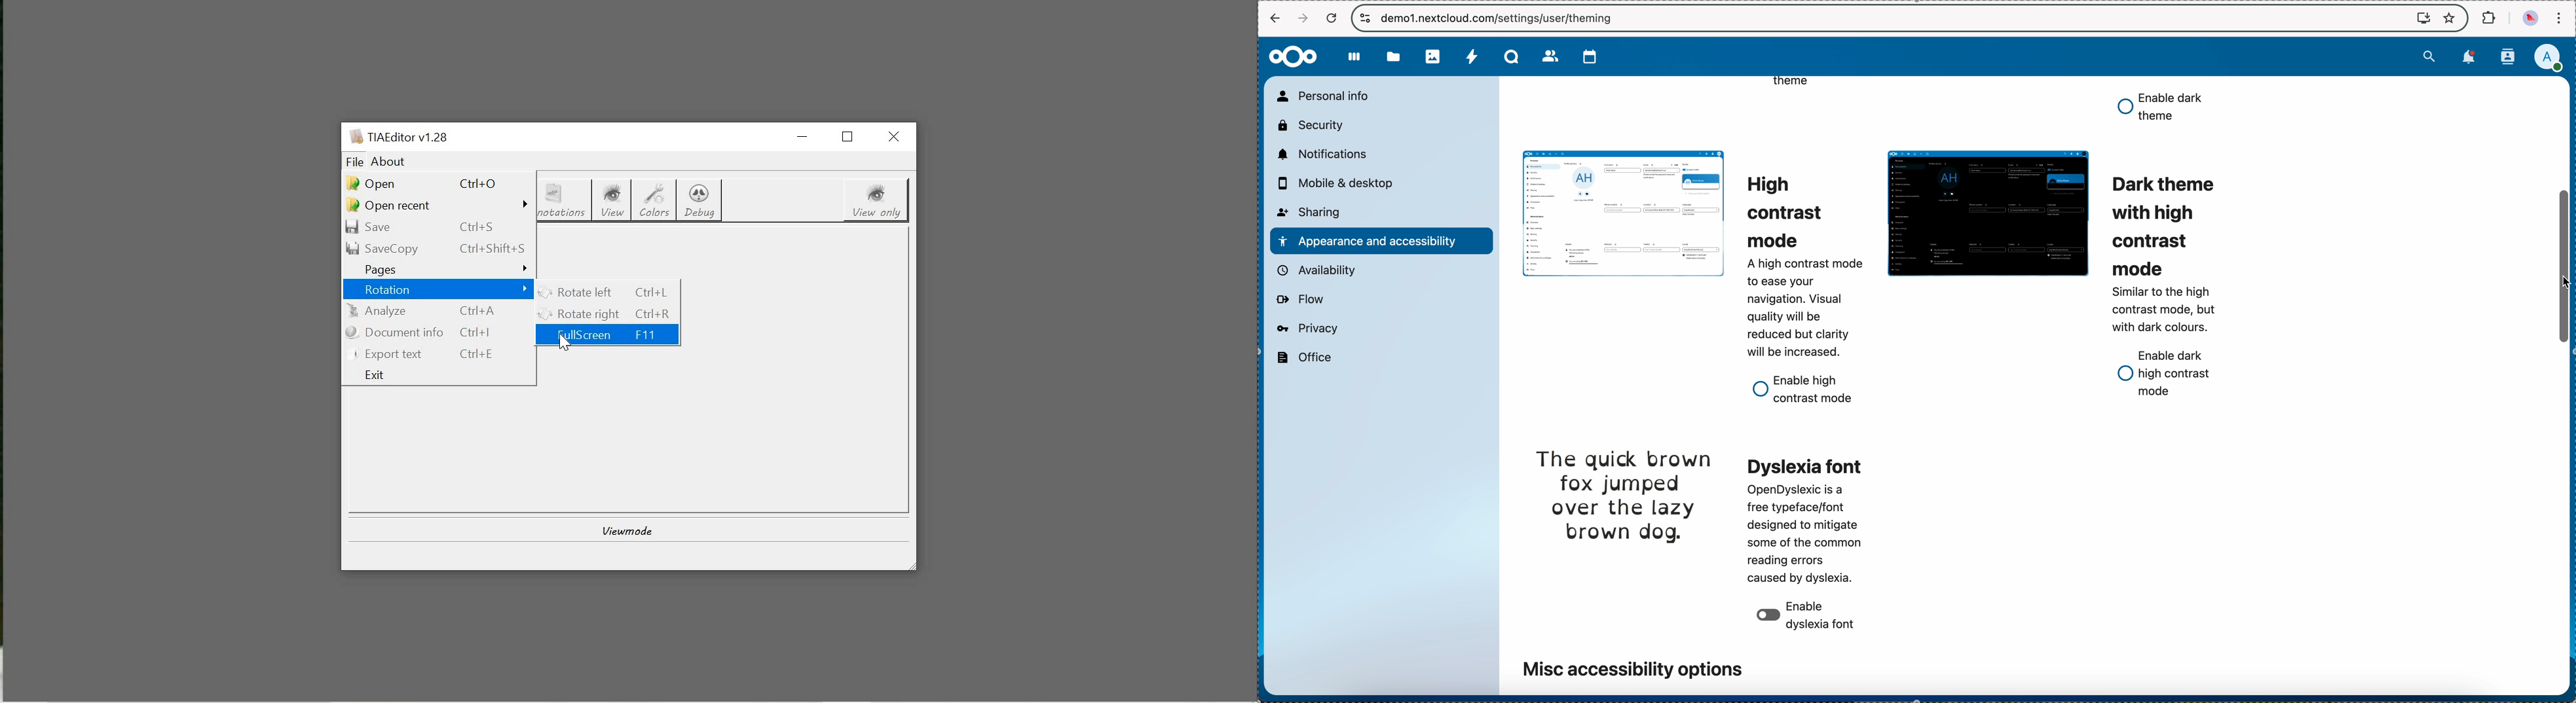  What do you see at coordinates (1812, 618) in the screenshot?
I see `disable dyslexia font option` at bounding box center [1812, 618].